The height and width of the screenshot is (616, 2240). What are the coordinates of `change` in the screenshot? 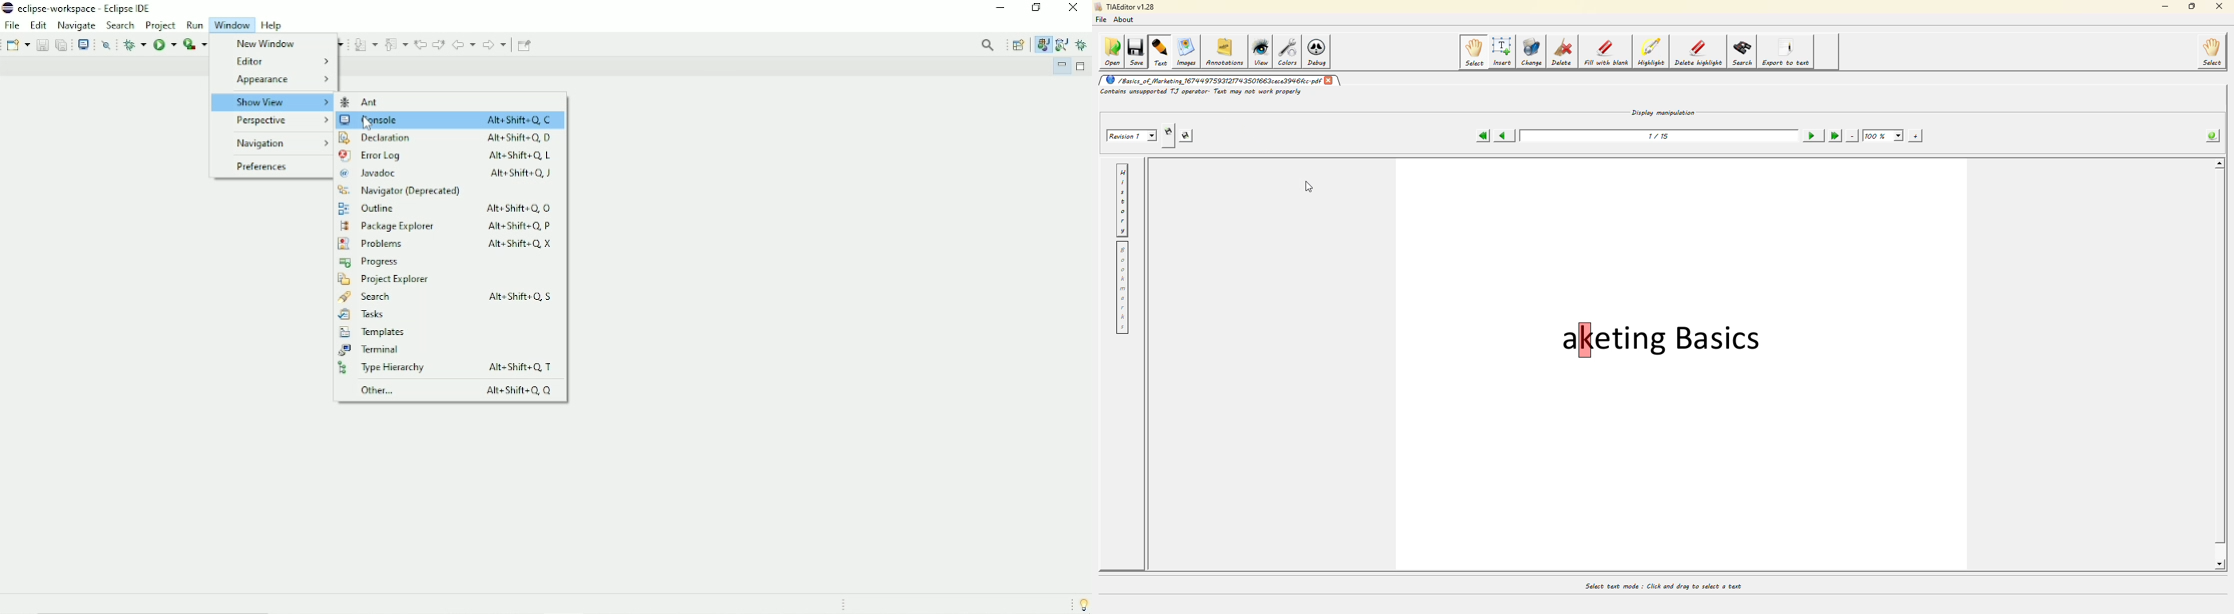 It's located at (1533, 51).